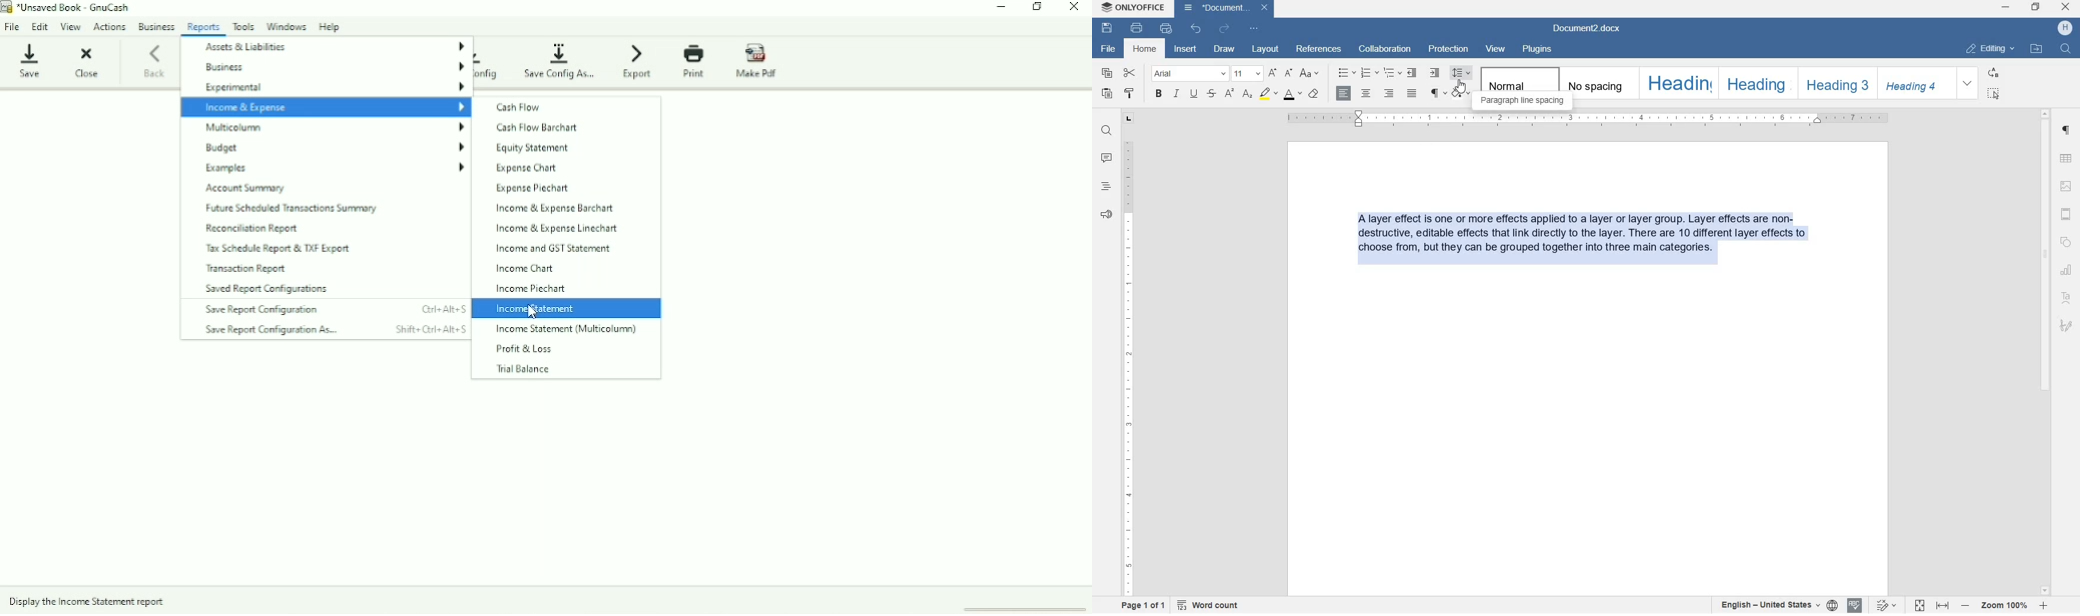  I want to click on word count, so click(1208, 606).